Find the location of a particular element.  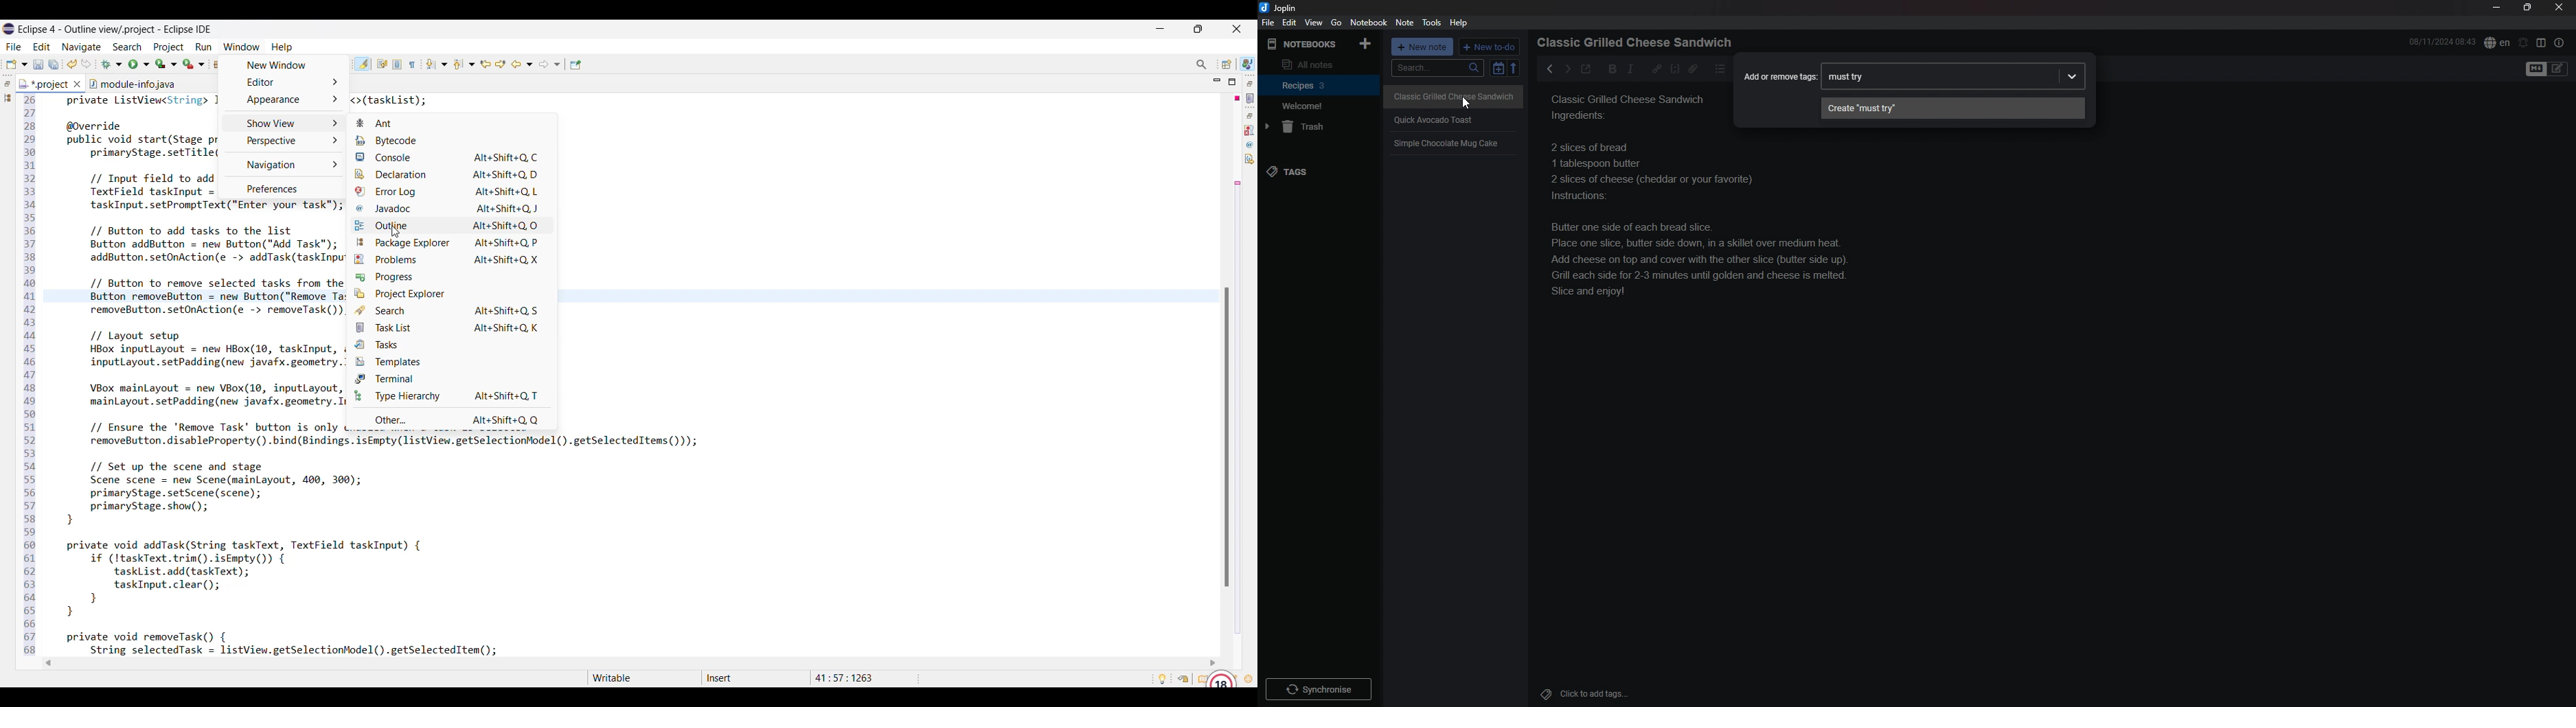

time is located at coordinates (2442, 41).